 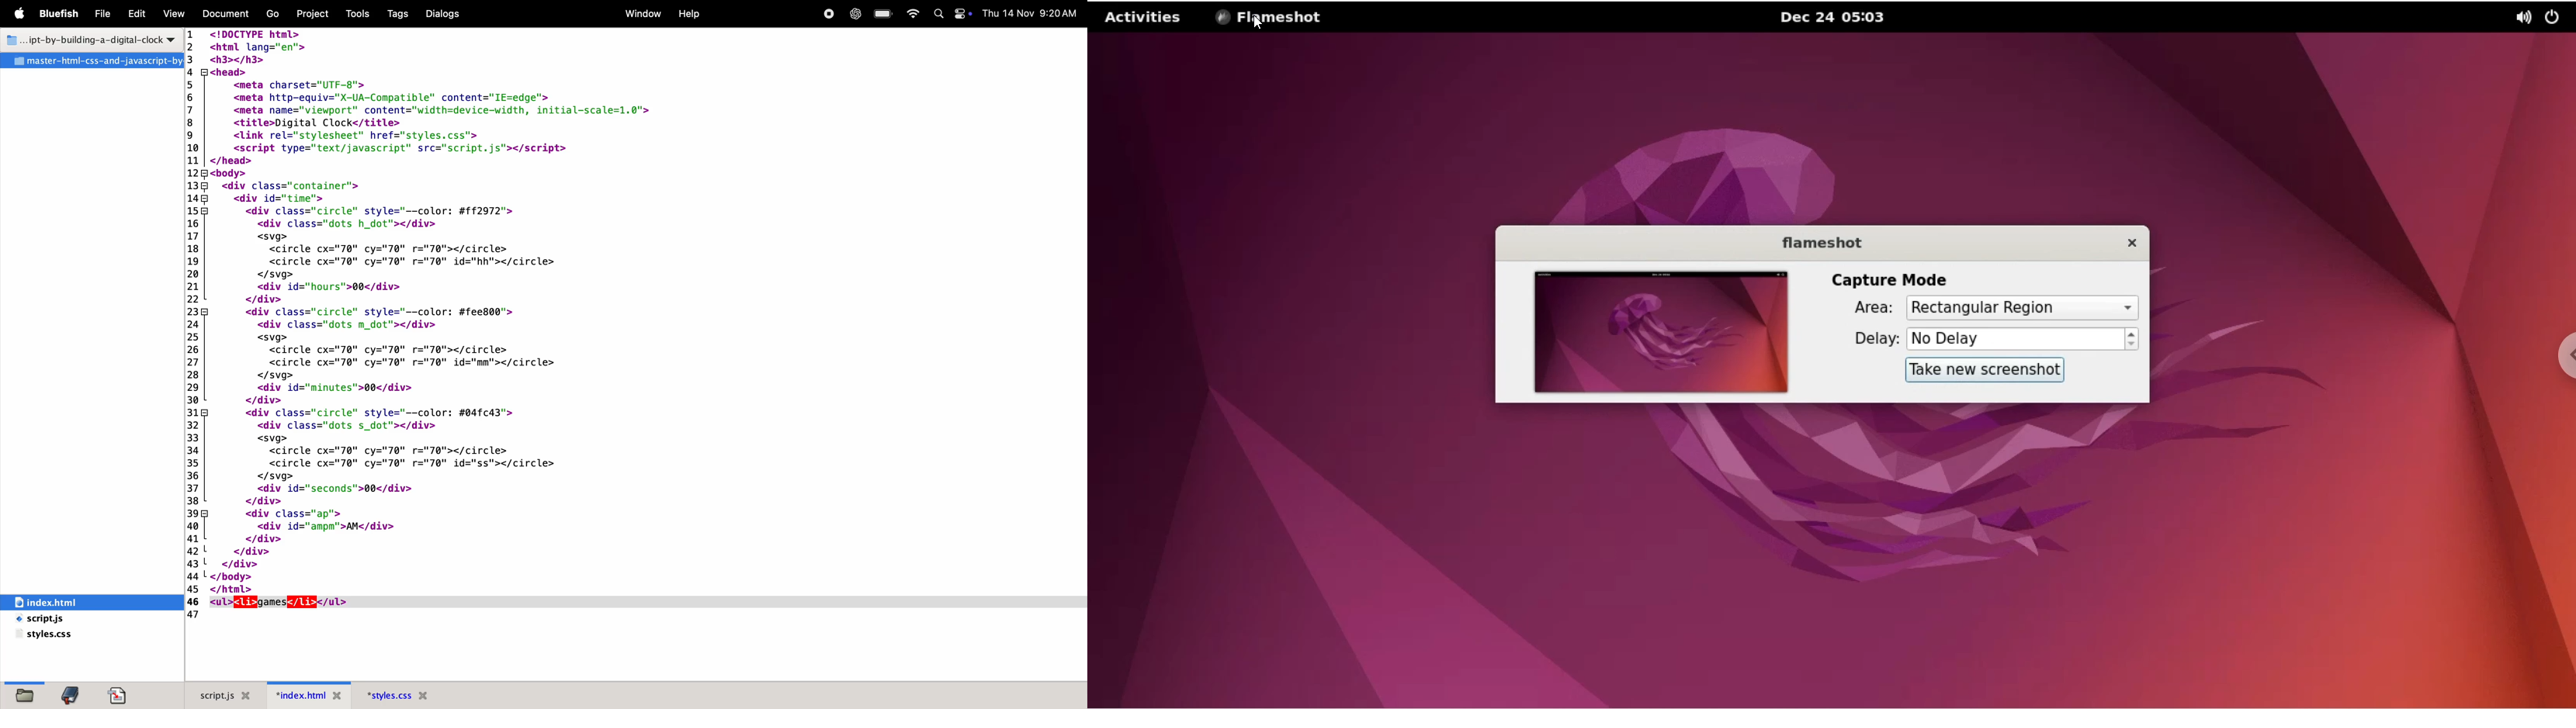 What do you see at coordinates (136, 15) in the screenshot?
I see `Edit` at bounding box center [136, 15].